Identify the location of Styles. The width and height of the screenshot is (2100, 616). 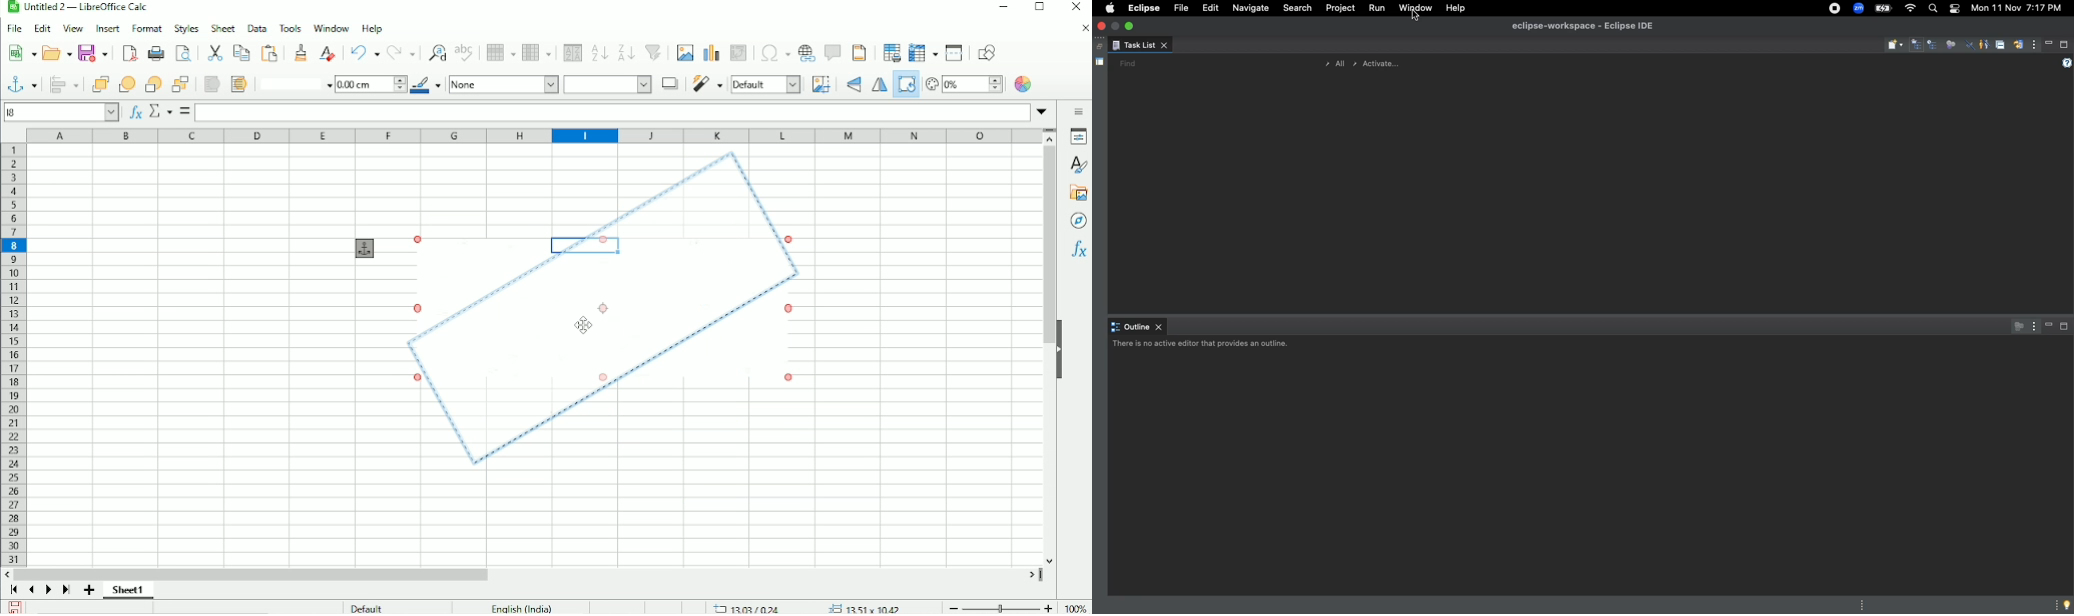
(1078, 165).